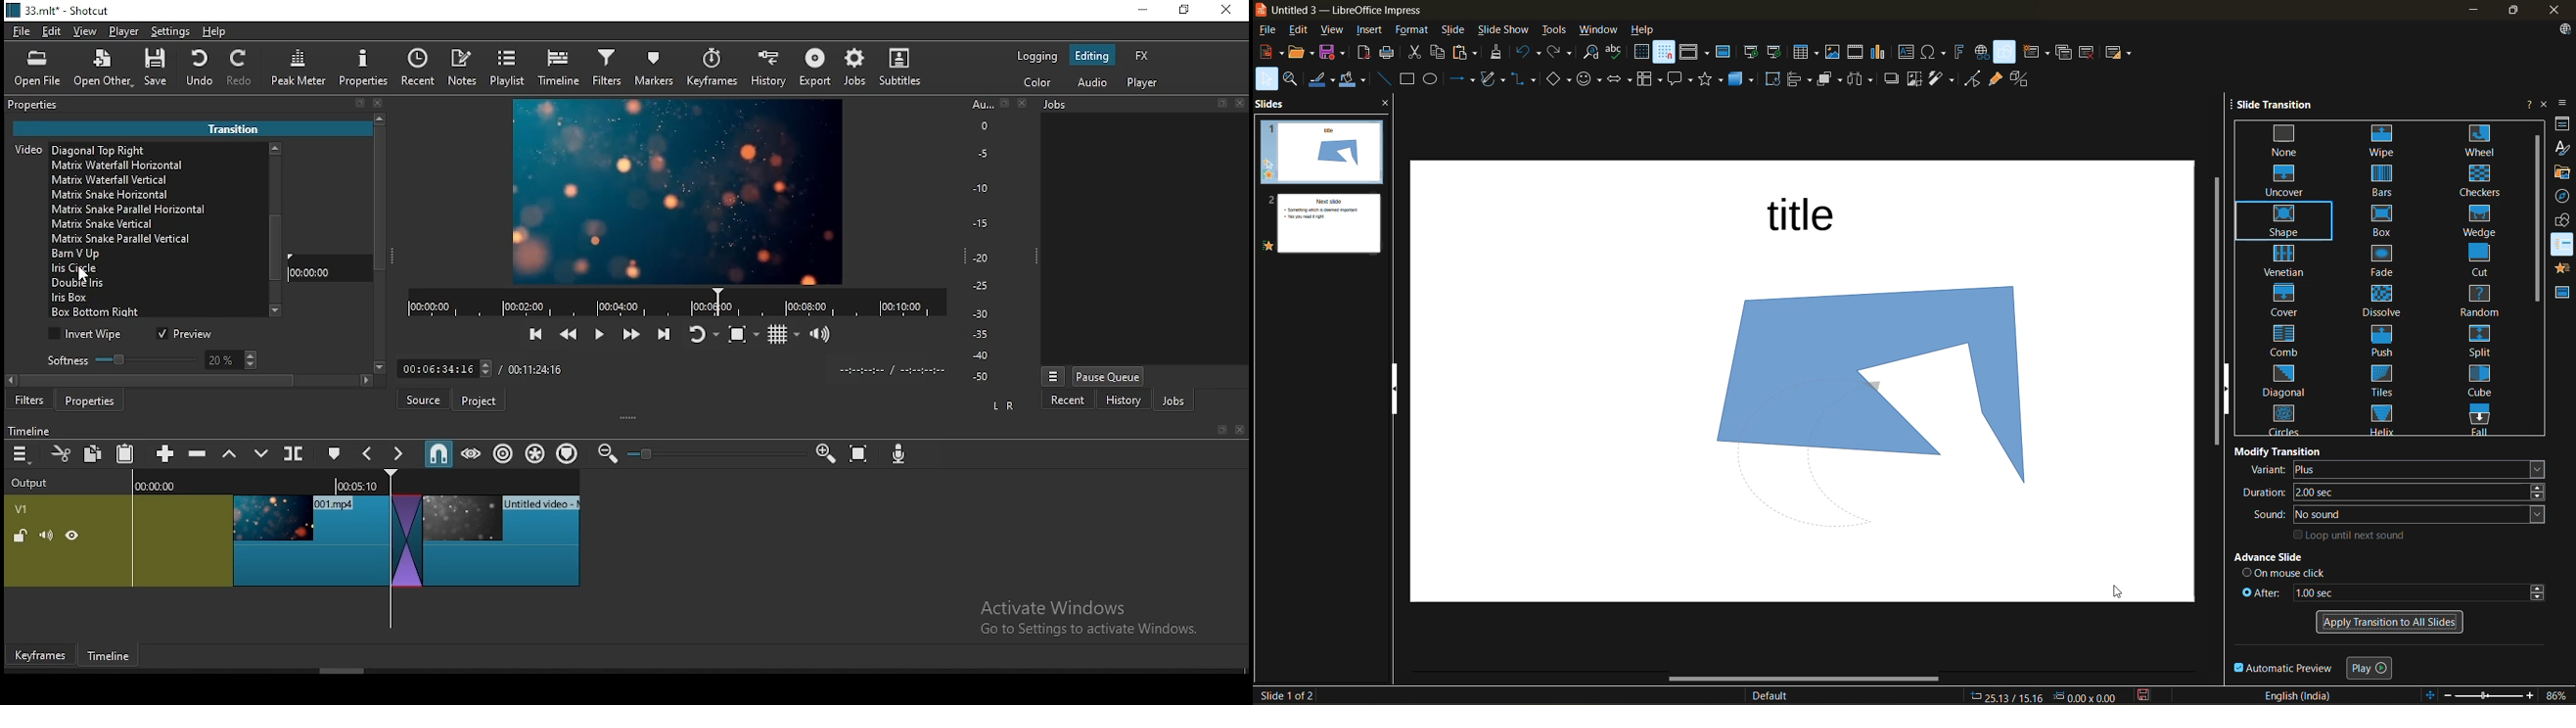 This screenshot has width=2576, height=728. I want to click on timeline, so click(559, 69).